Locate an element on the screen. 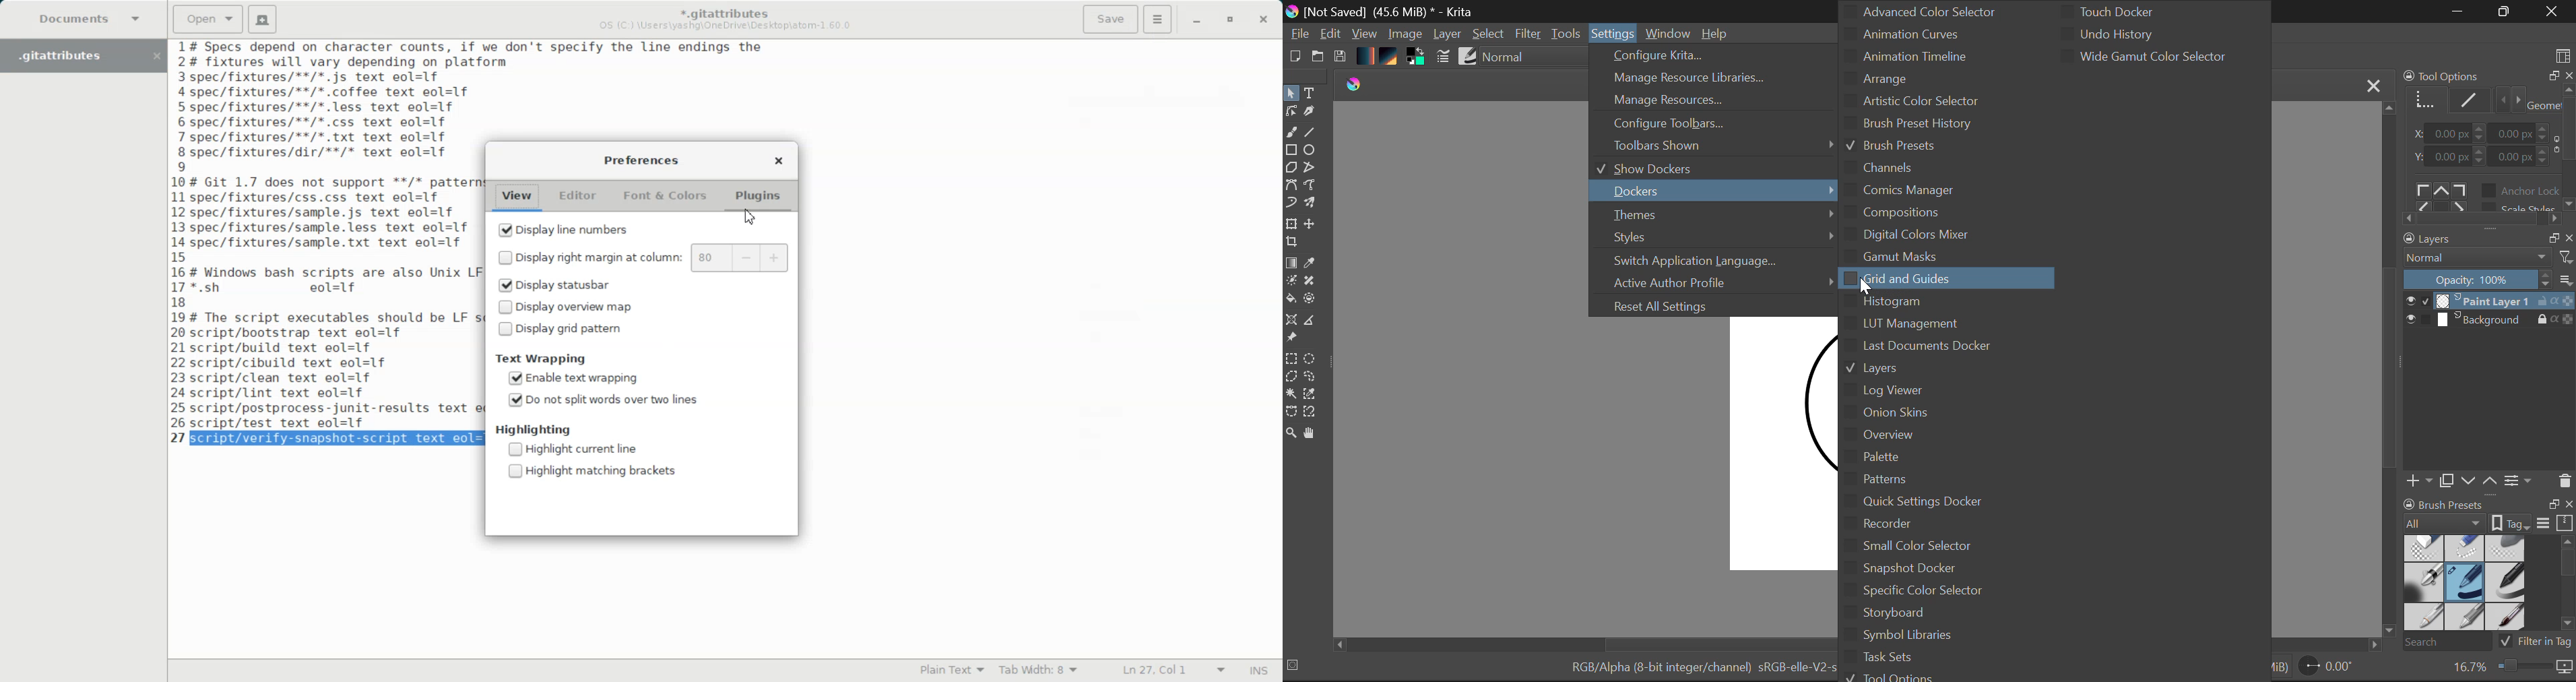 This screenshot has width=2576, height=700. Do not split words over two lines is located at coordinates (604, 401).